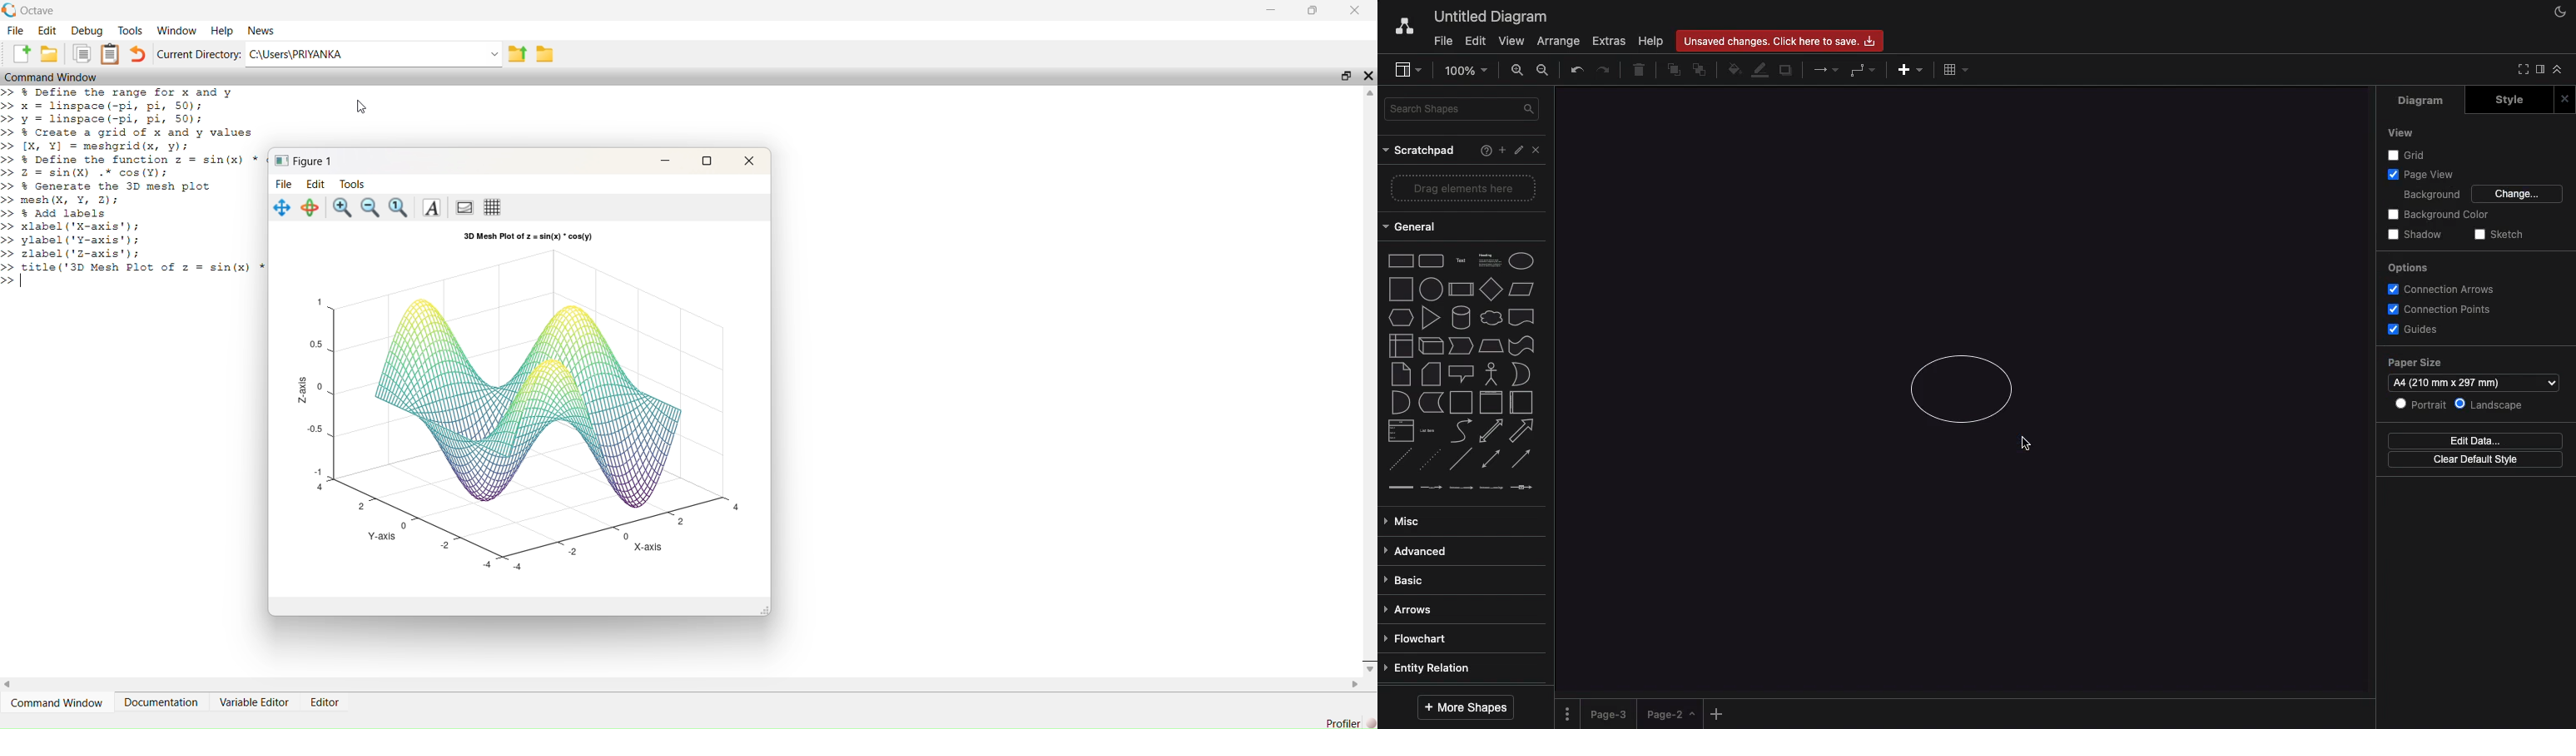 The image size is (2576, 756). What do you see at coordinates (1957, 69) in the screenshot?
I see `Table` at bounding box center [1957, 69].